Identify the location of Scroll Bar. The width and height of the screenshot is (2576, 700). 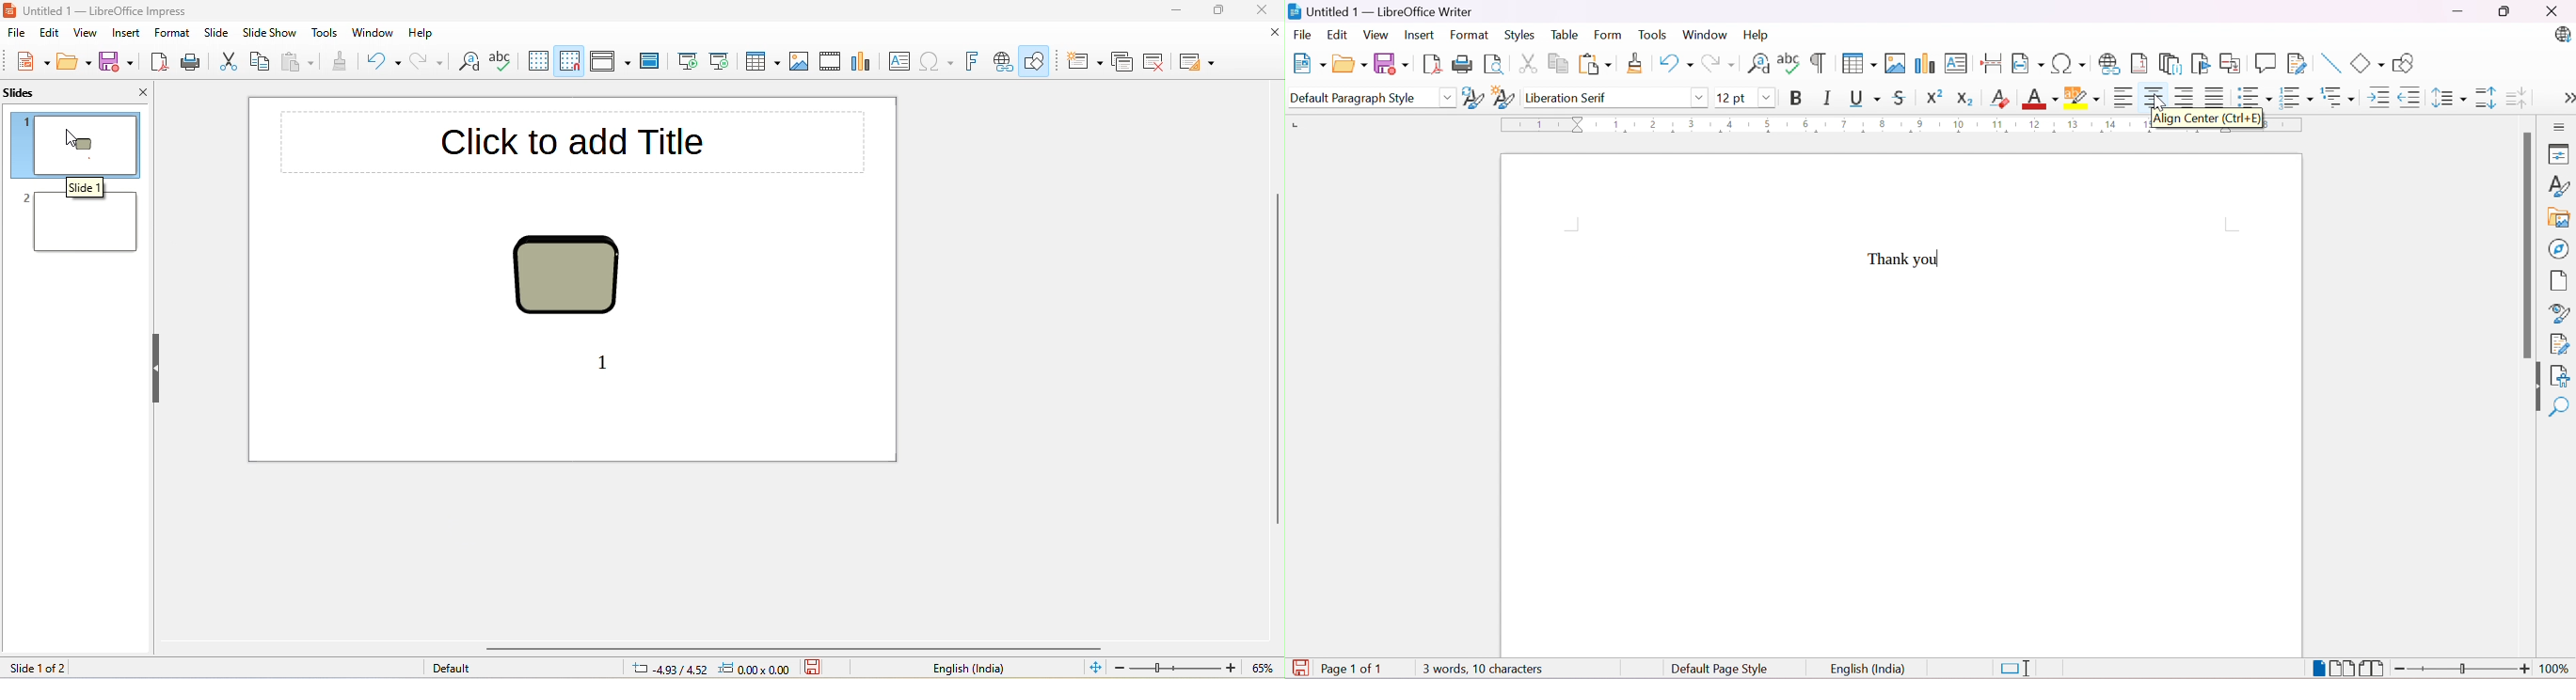
(2525, 245).